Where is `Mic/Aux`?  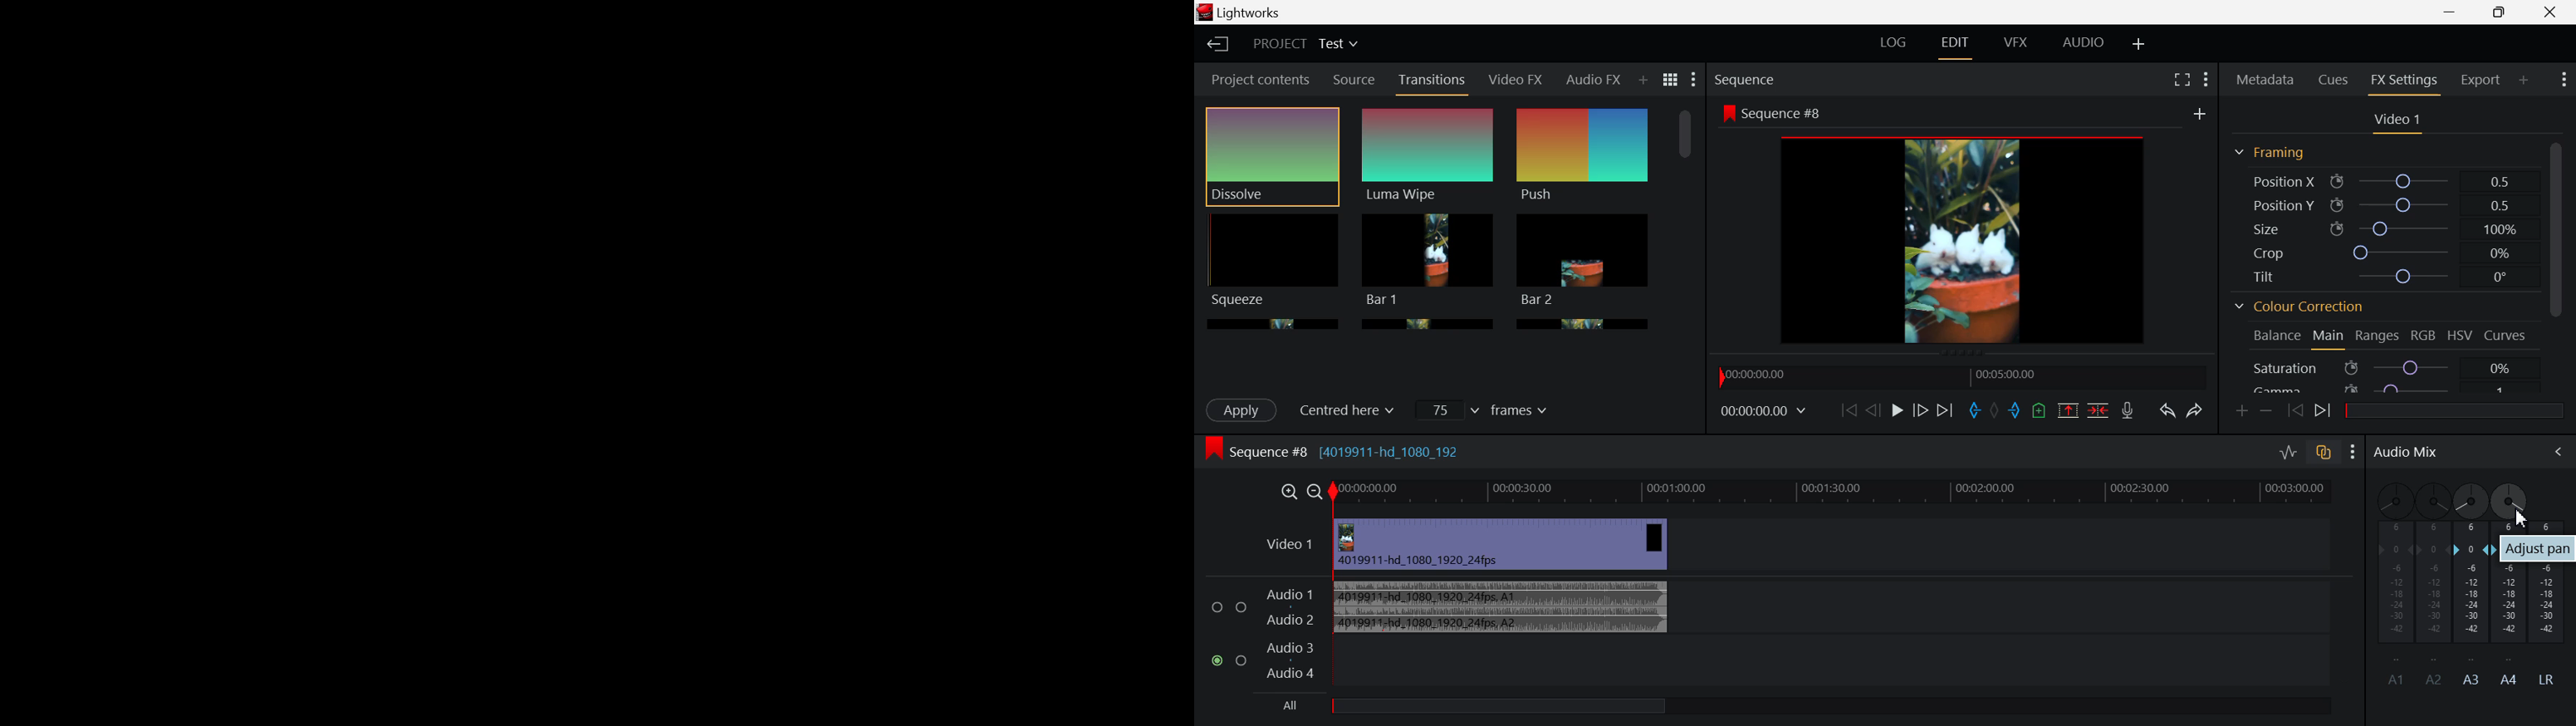
Mic/Aux is located at coordinates (633, 510).